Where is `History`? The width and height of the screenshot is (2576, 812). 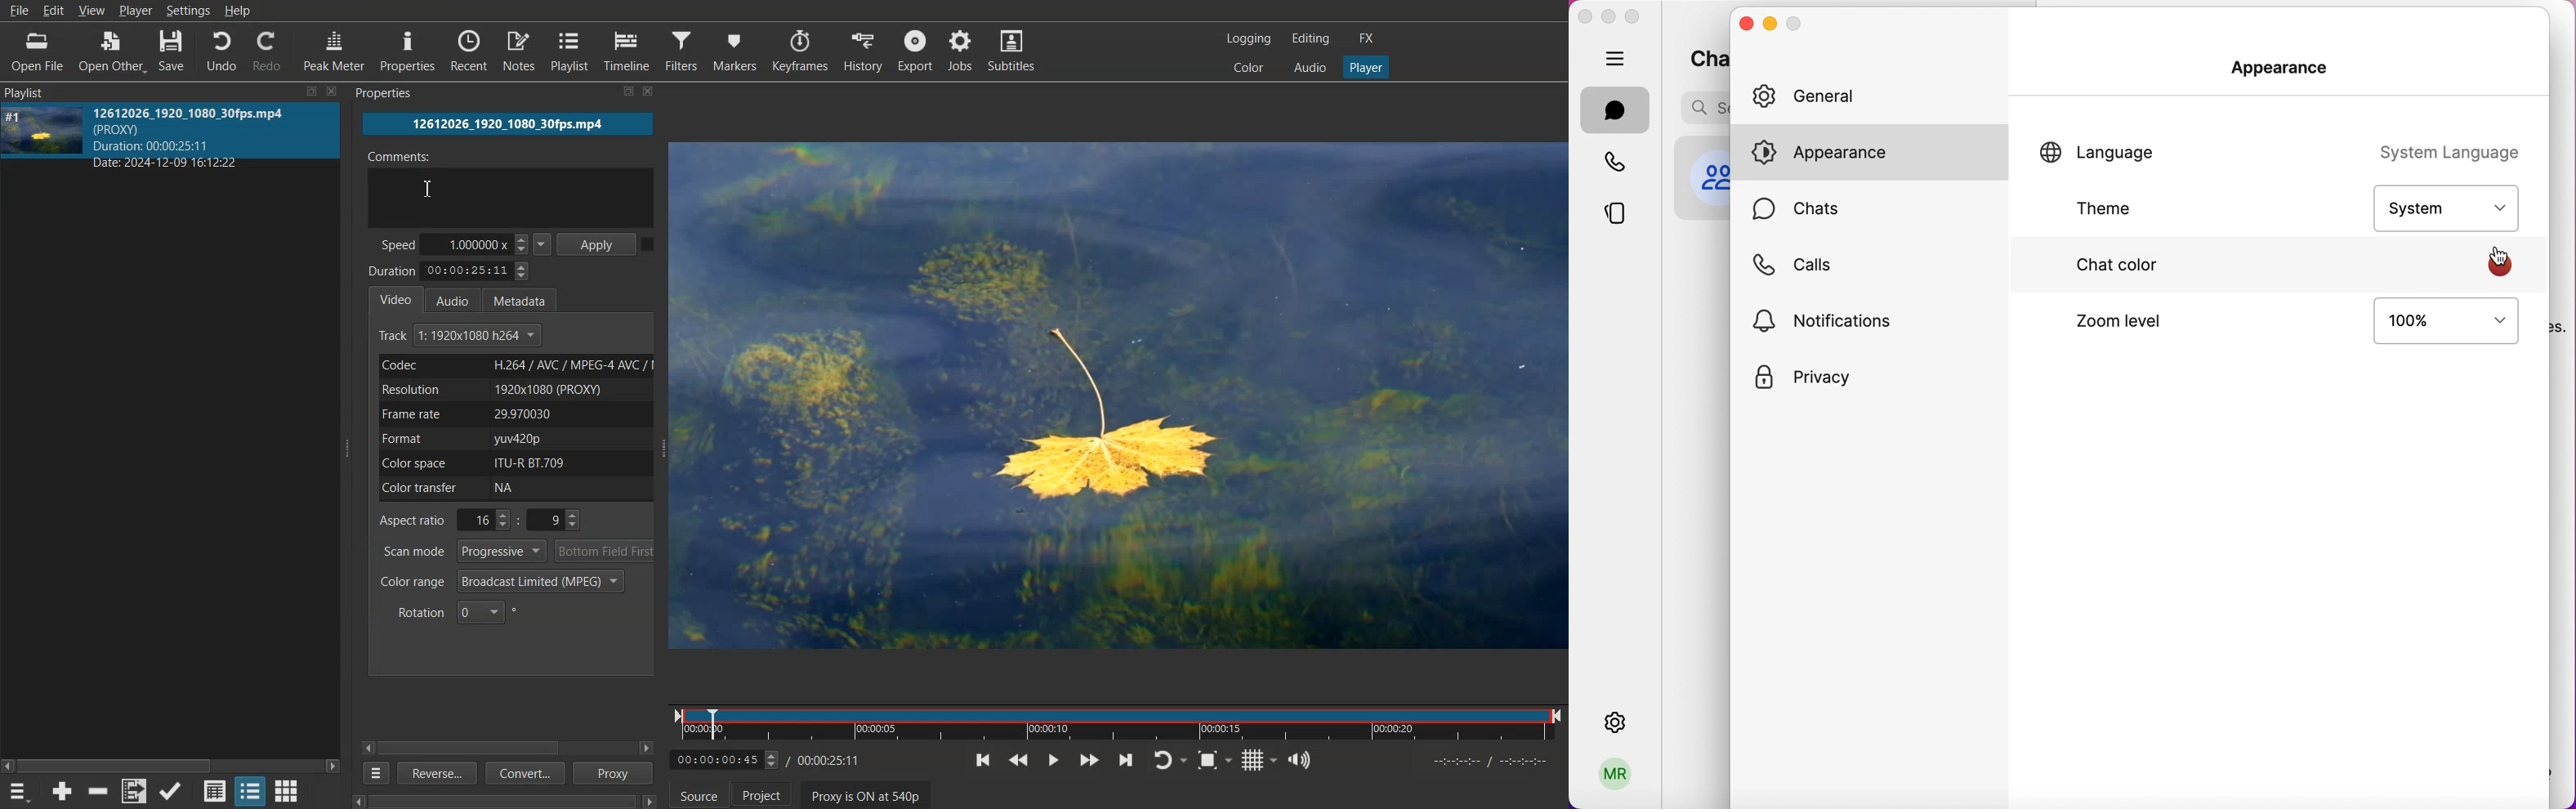
History is located at coordinates (859, 50).